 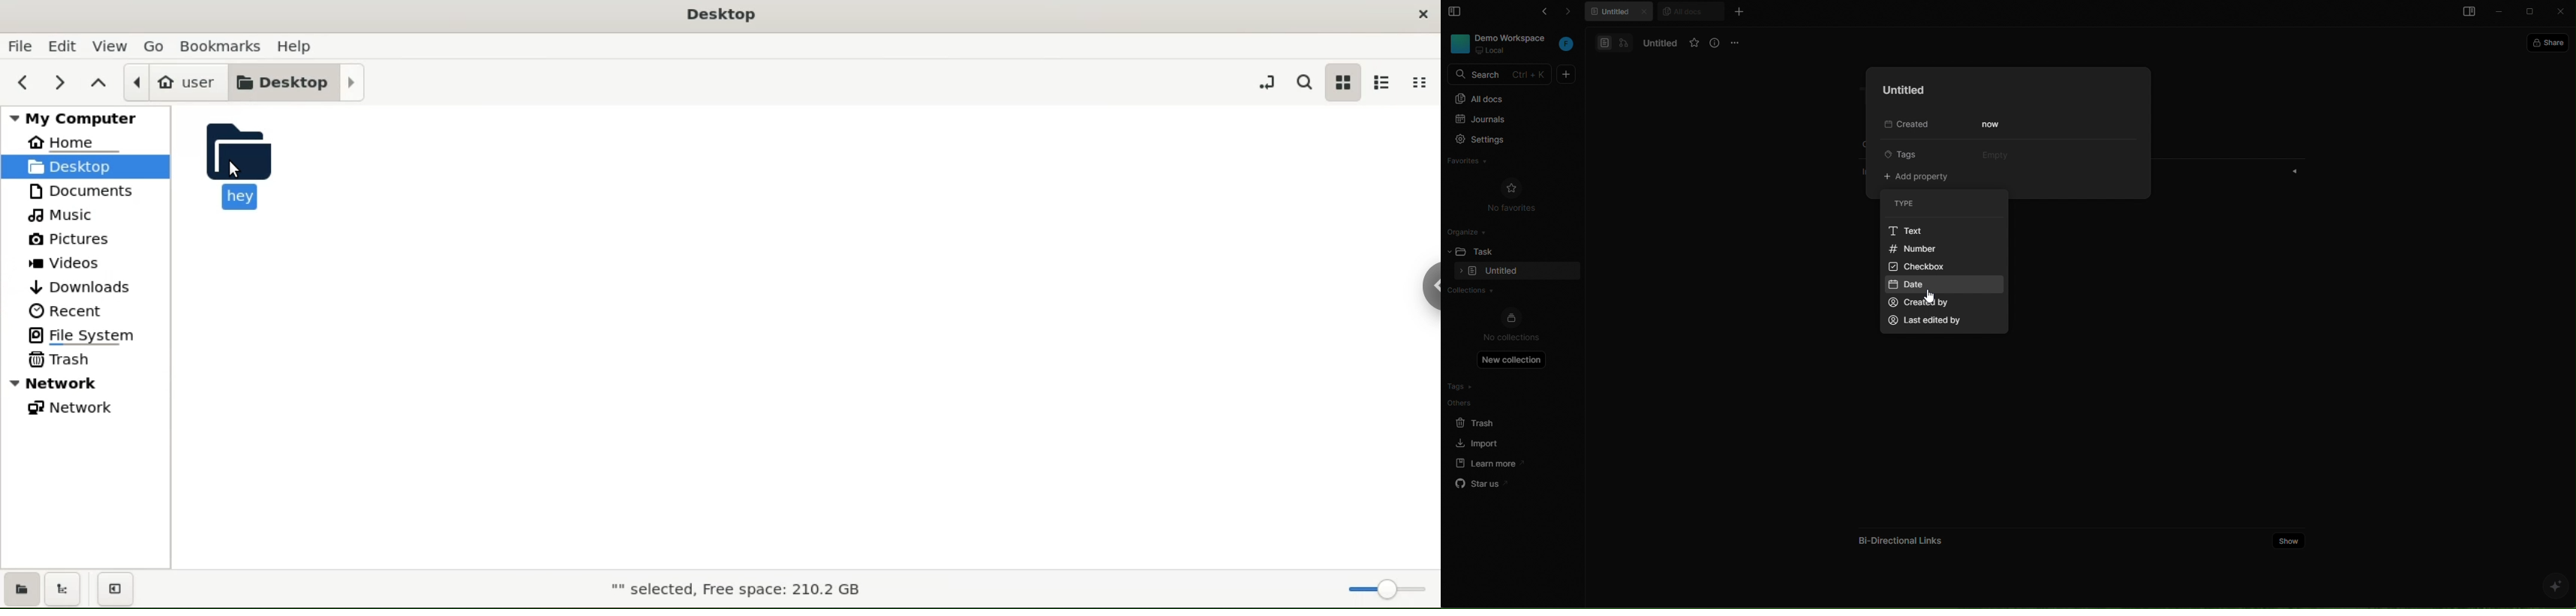 I want to click on no favorites, so click(x=1512, y=194).